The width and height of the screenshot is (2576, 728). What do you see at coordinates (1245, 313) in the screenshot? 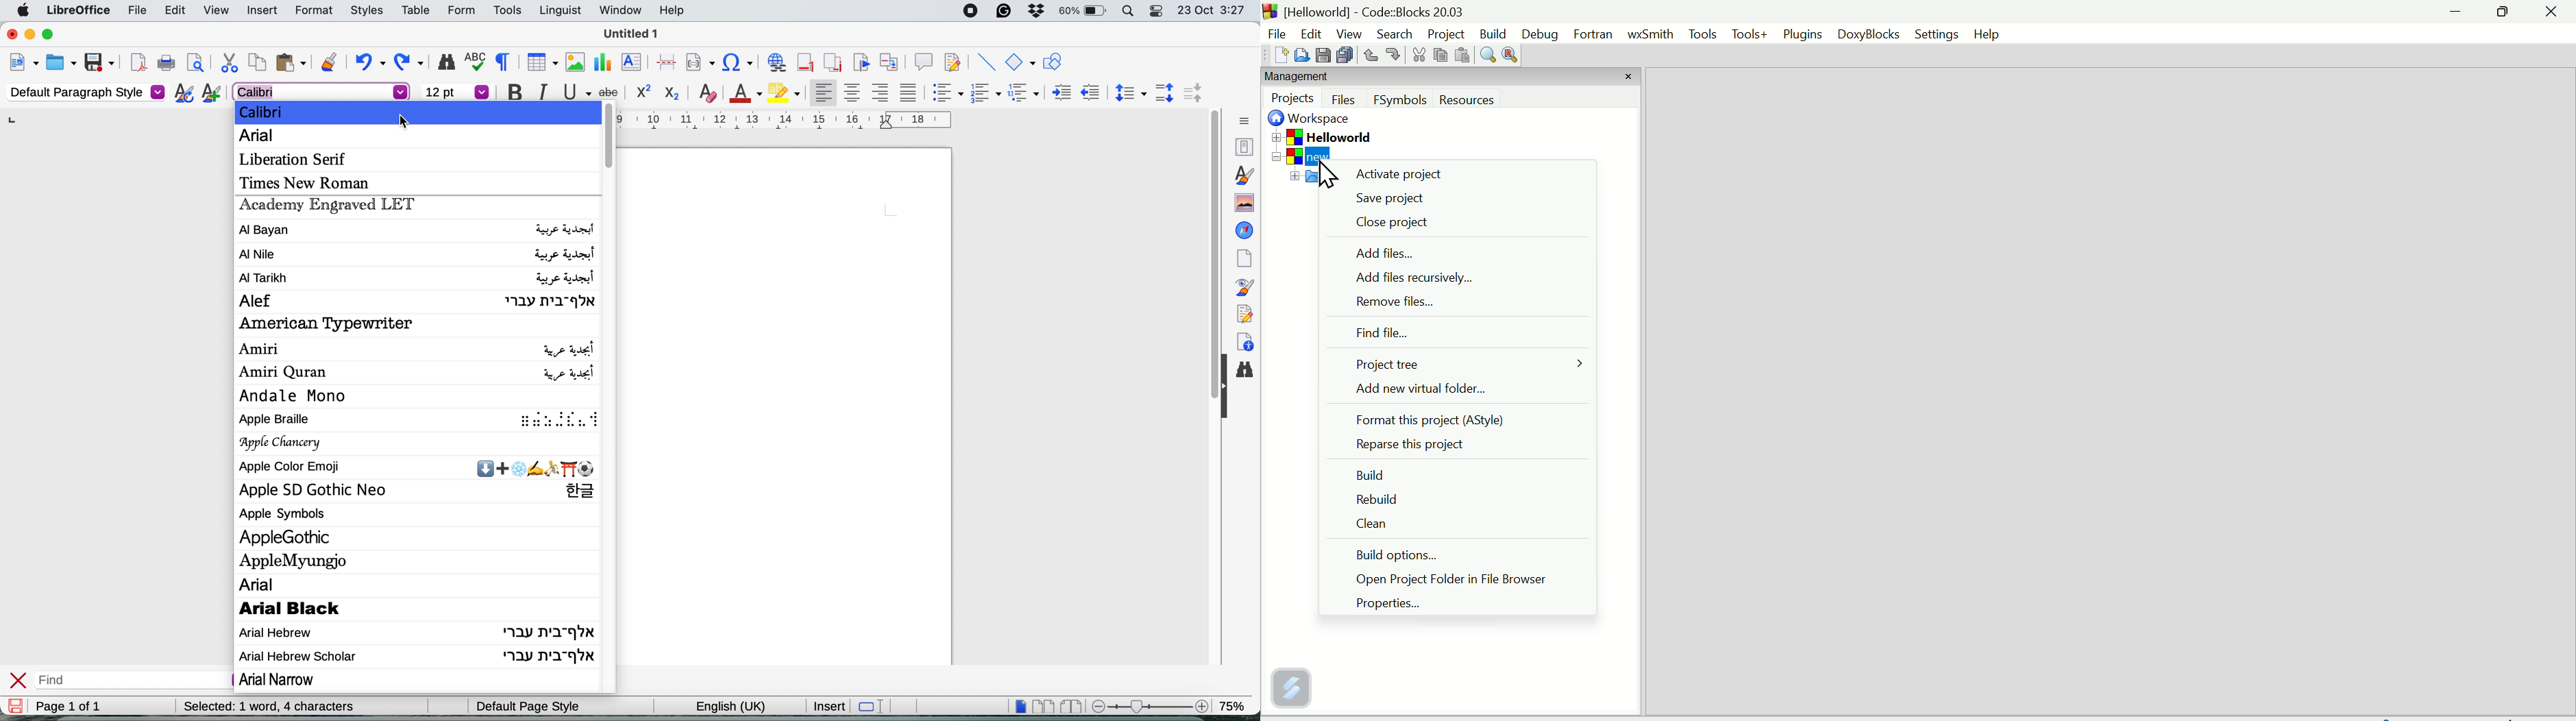
I see `manage changes` at bounding box center [1245, 313].